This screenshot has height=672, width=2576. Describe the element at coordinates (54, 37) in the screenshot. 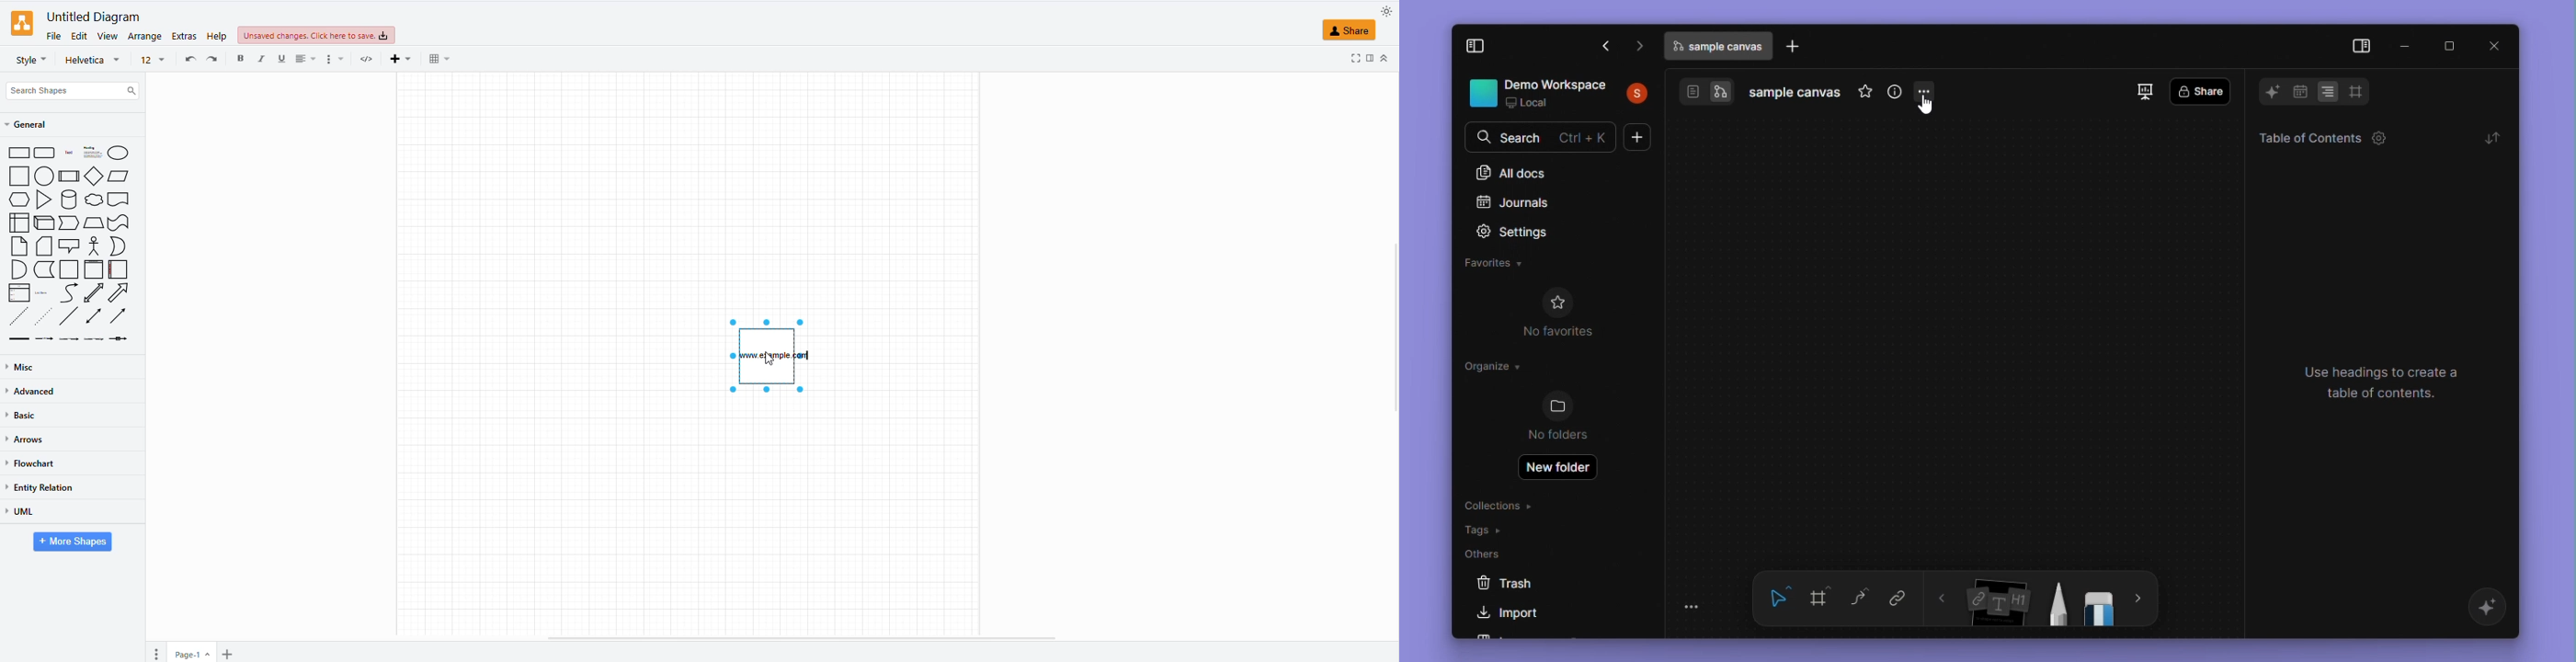

I see `file` at that location.